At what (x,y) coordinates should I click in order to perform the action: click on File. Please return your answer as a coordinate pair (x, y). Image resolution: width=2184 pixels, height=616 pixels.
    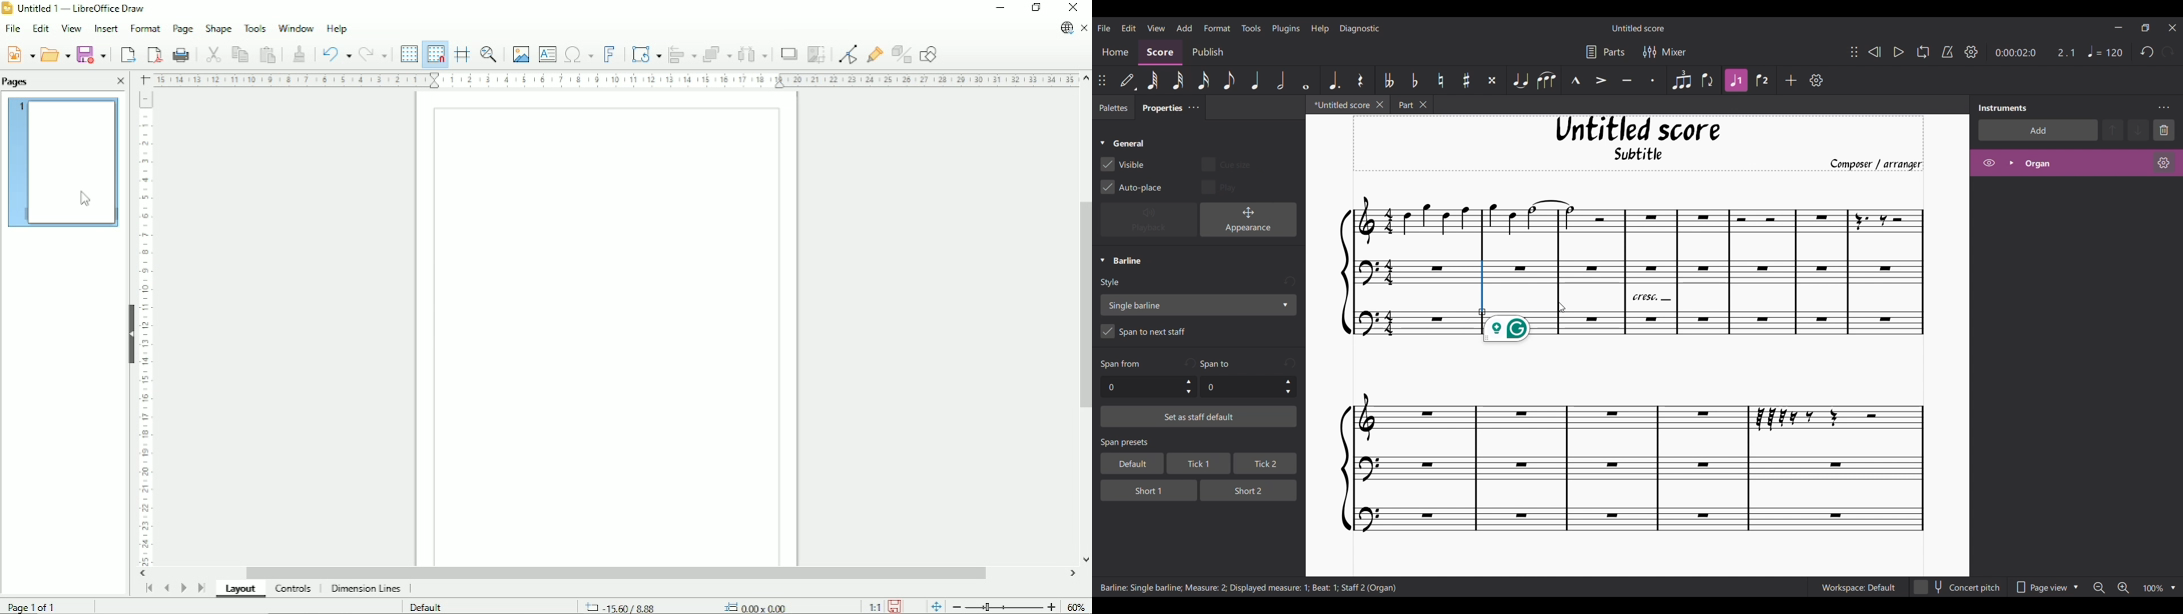
    Looking at the image, I should click on (11, 29).